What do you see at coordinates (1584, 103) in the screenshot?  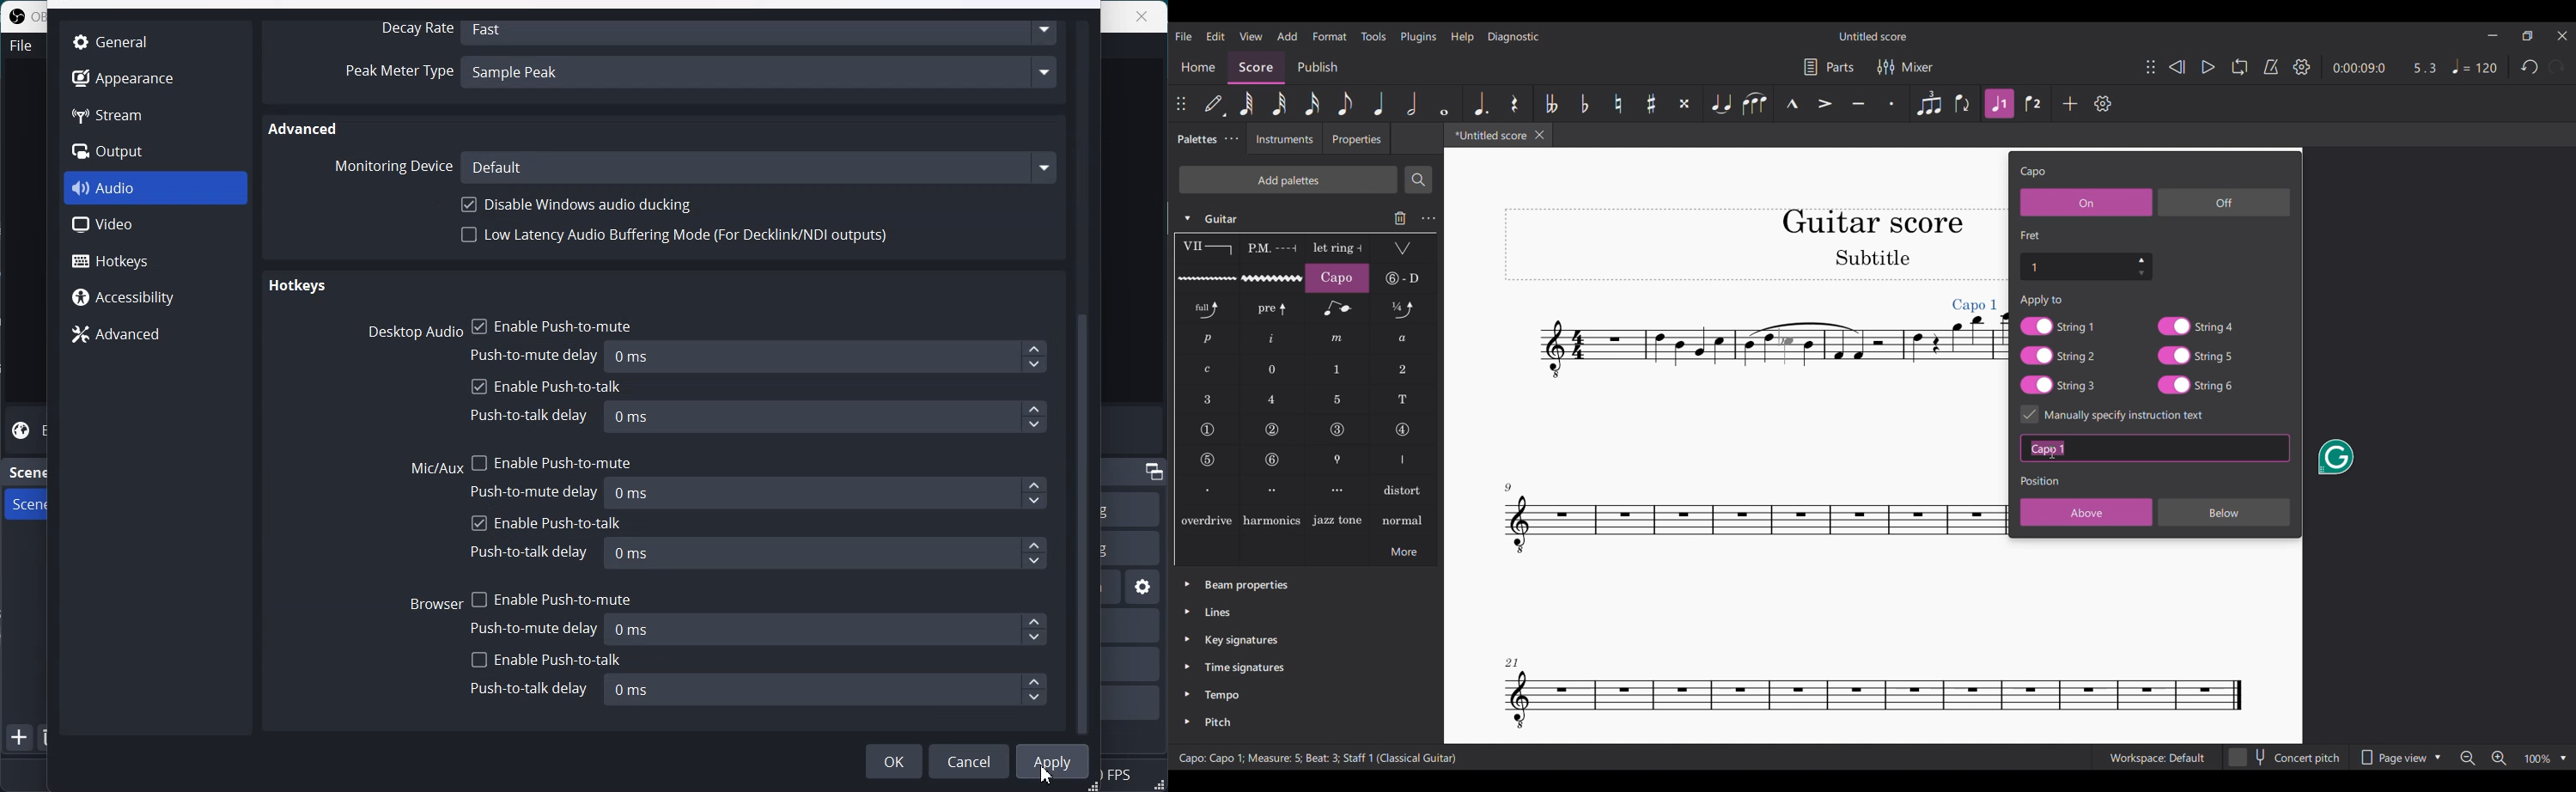 I see `Toggle flat` at bounding box center [1584, 103].